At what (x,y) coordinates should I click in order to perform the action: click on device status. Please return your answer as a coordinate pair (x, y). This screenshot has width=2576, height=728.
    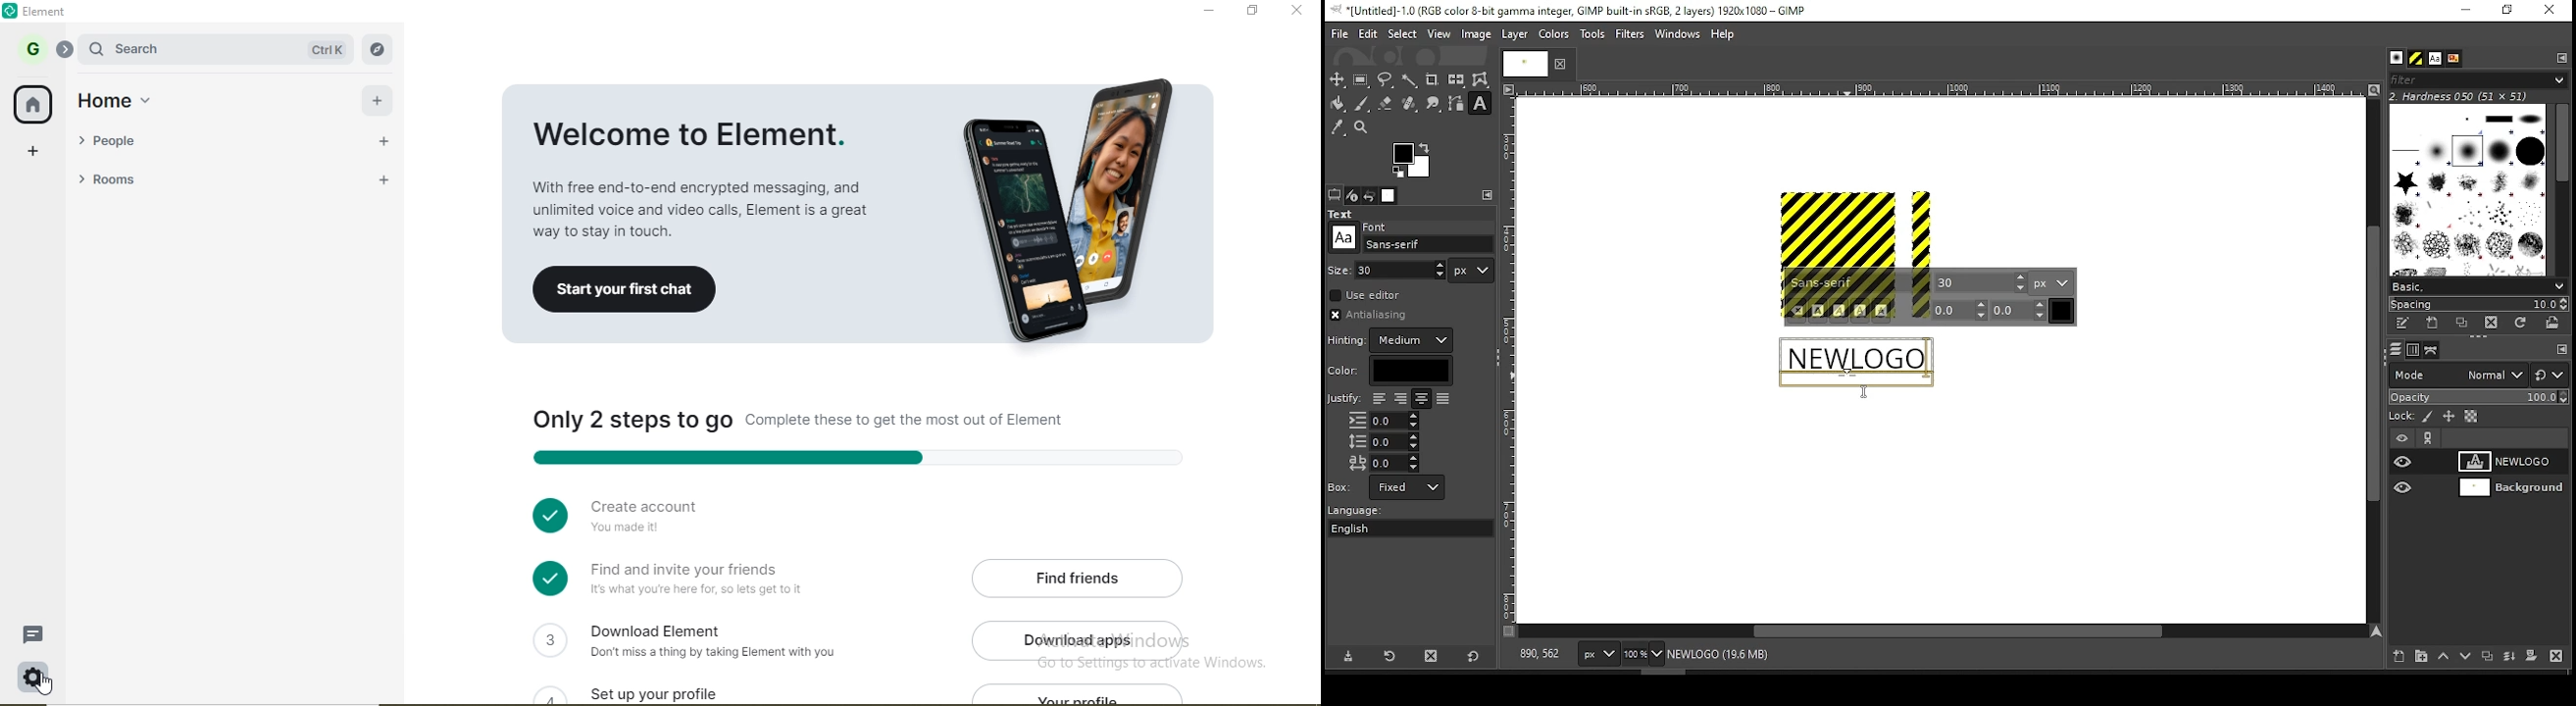
    Looking at the image, I should click on (1352, 195).